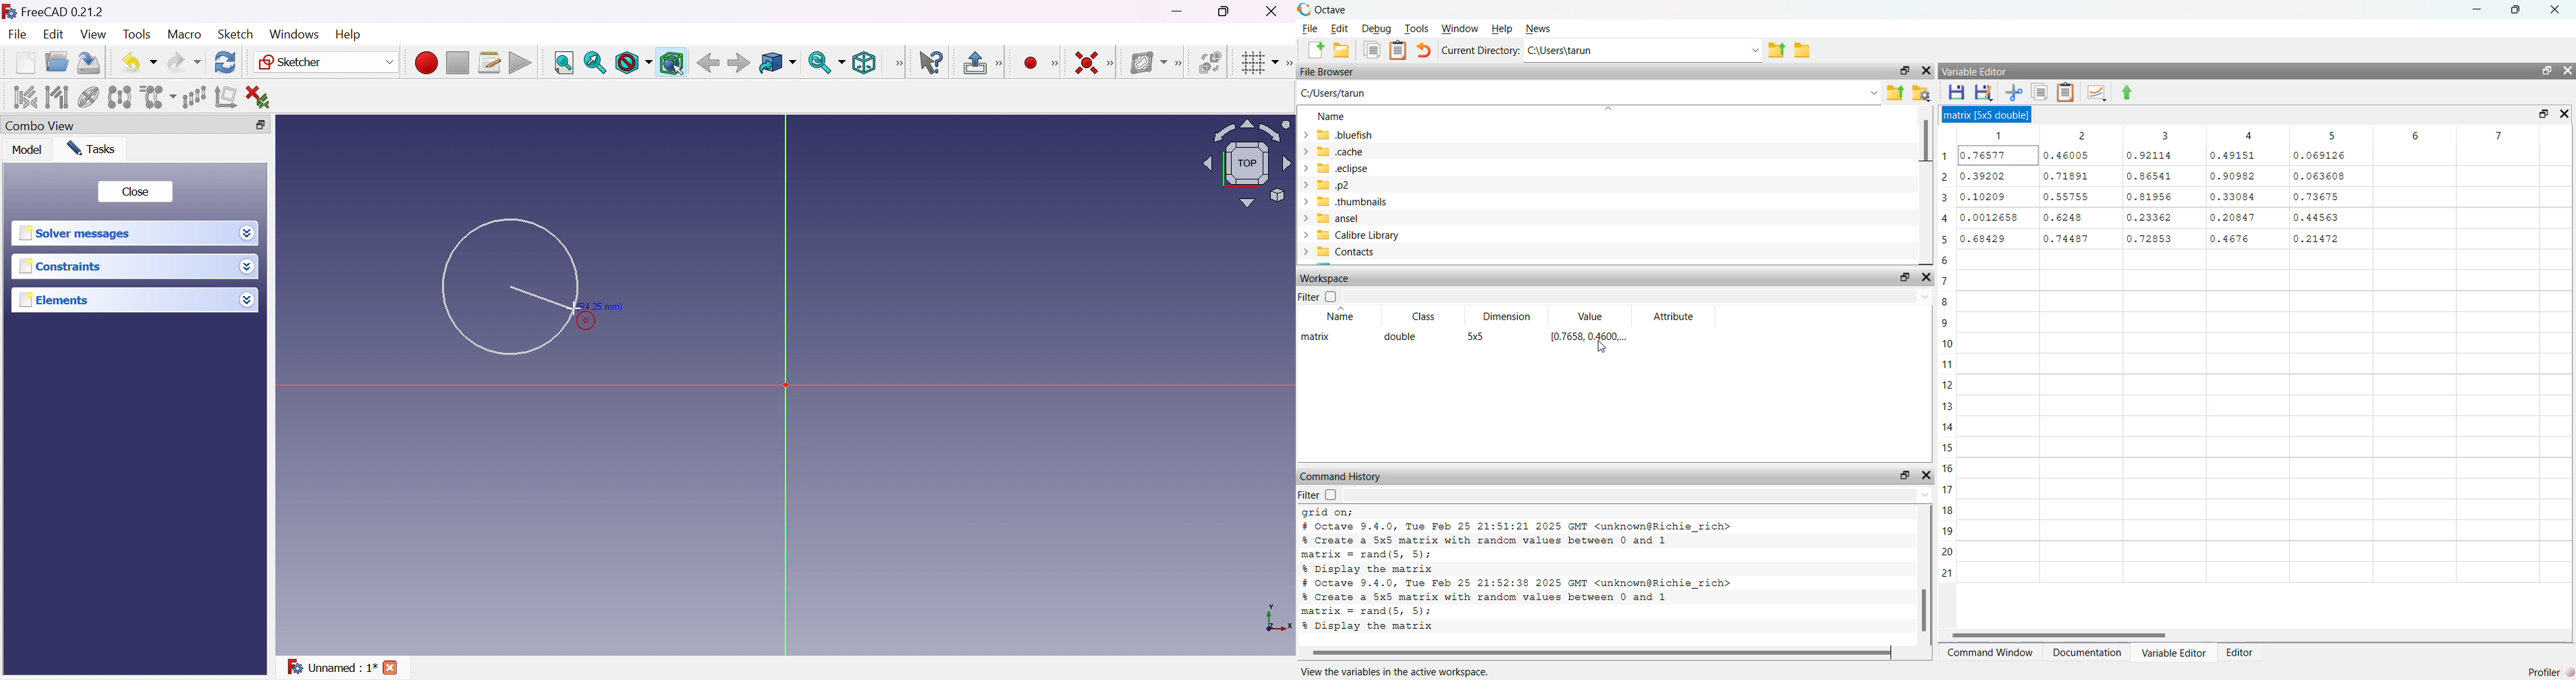 The image size is (2576, 700). Describe the element at coordinates (864, 63) in the screenshot. I see `Isometric` at that location.